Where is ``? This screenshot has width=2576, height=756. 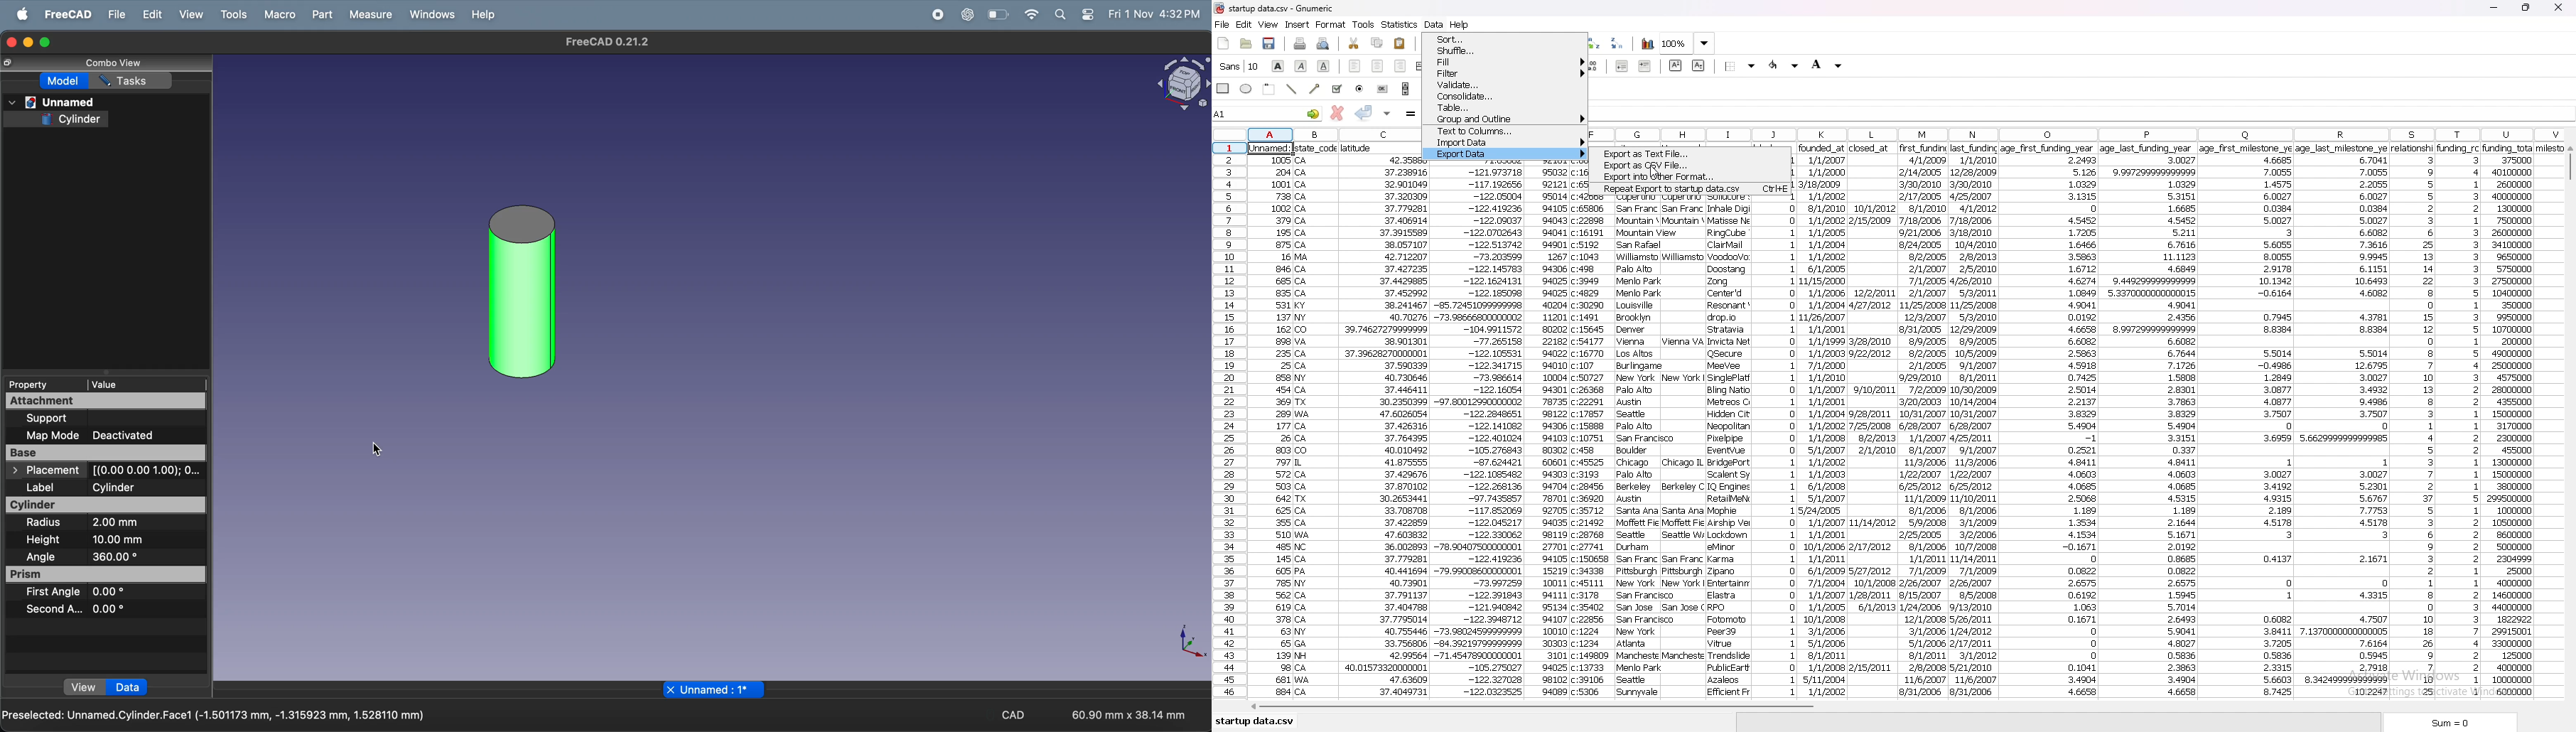
 is located at coordinates (1271, 422).